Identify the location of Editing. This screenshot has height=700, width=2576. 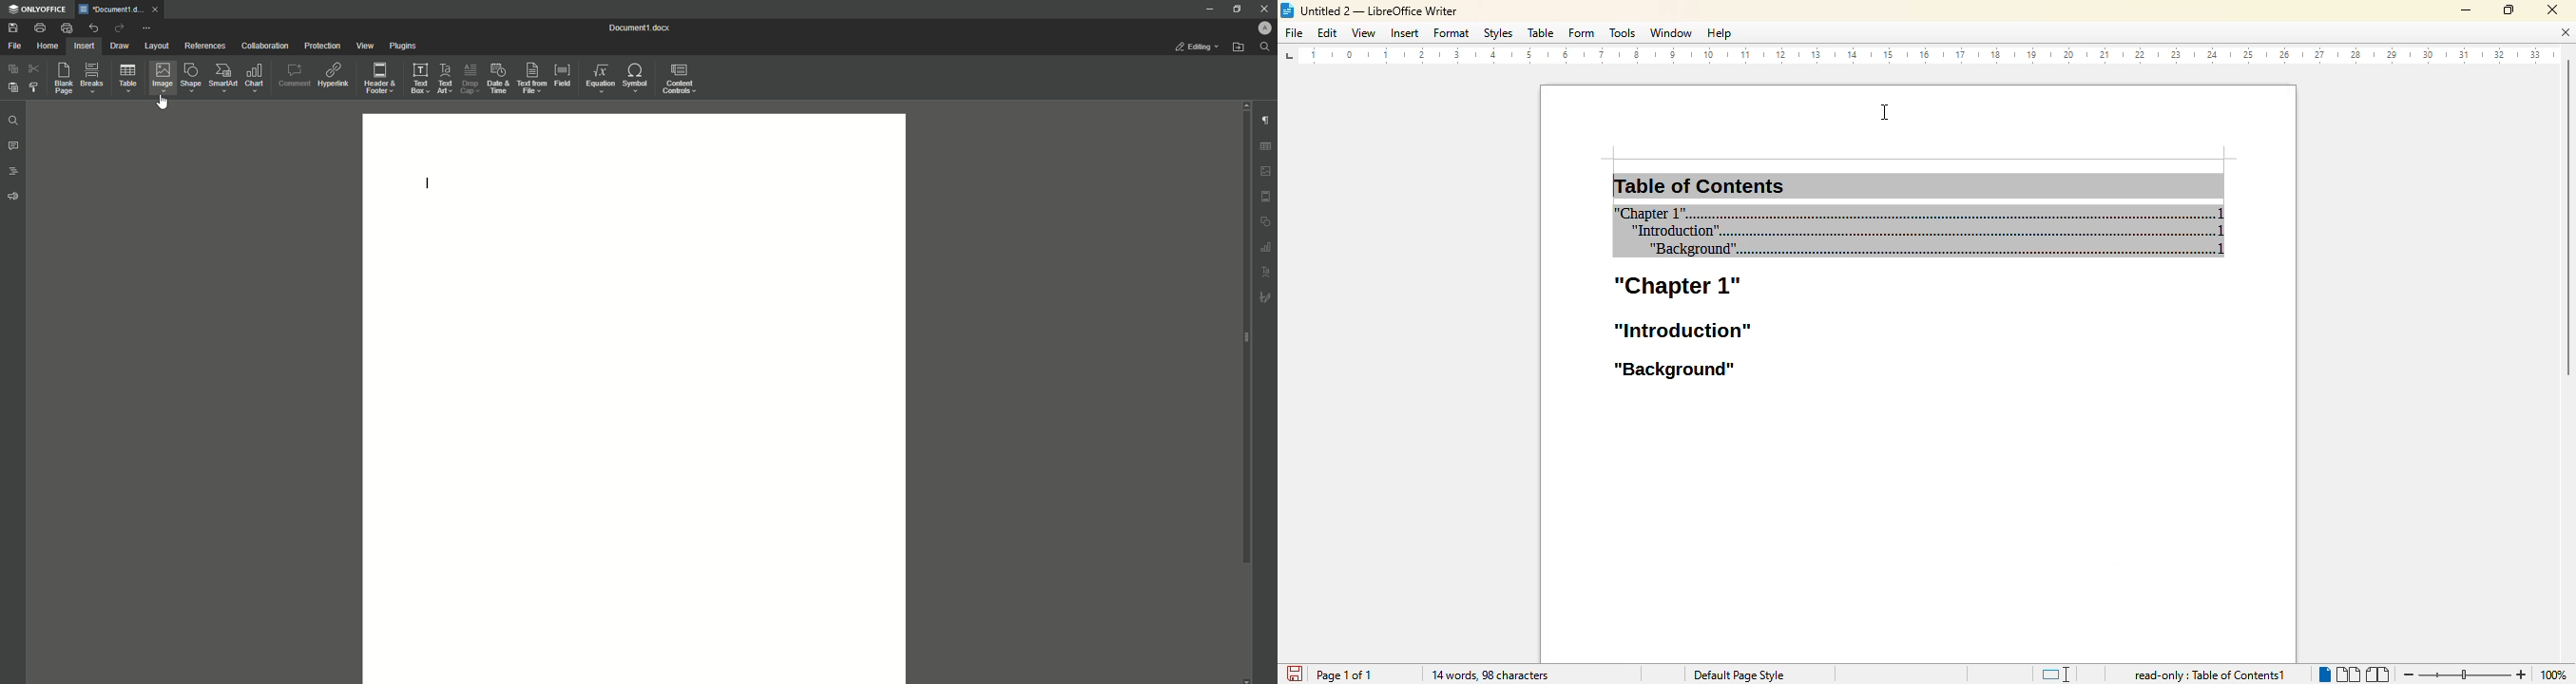
(1192, 47).